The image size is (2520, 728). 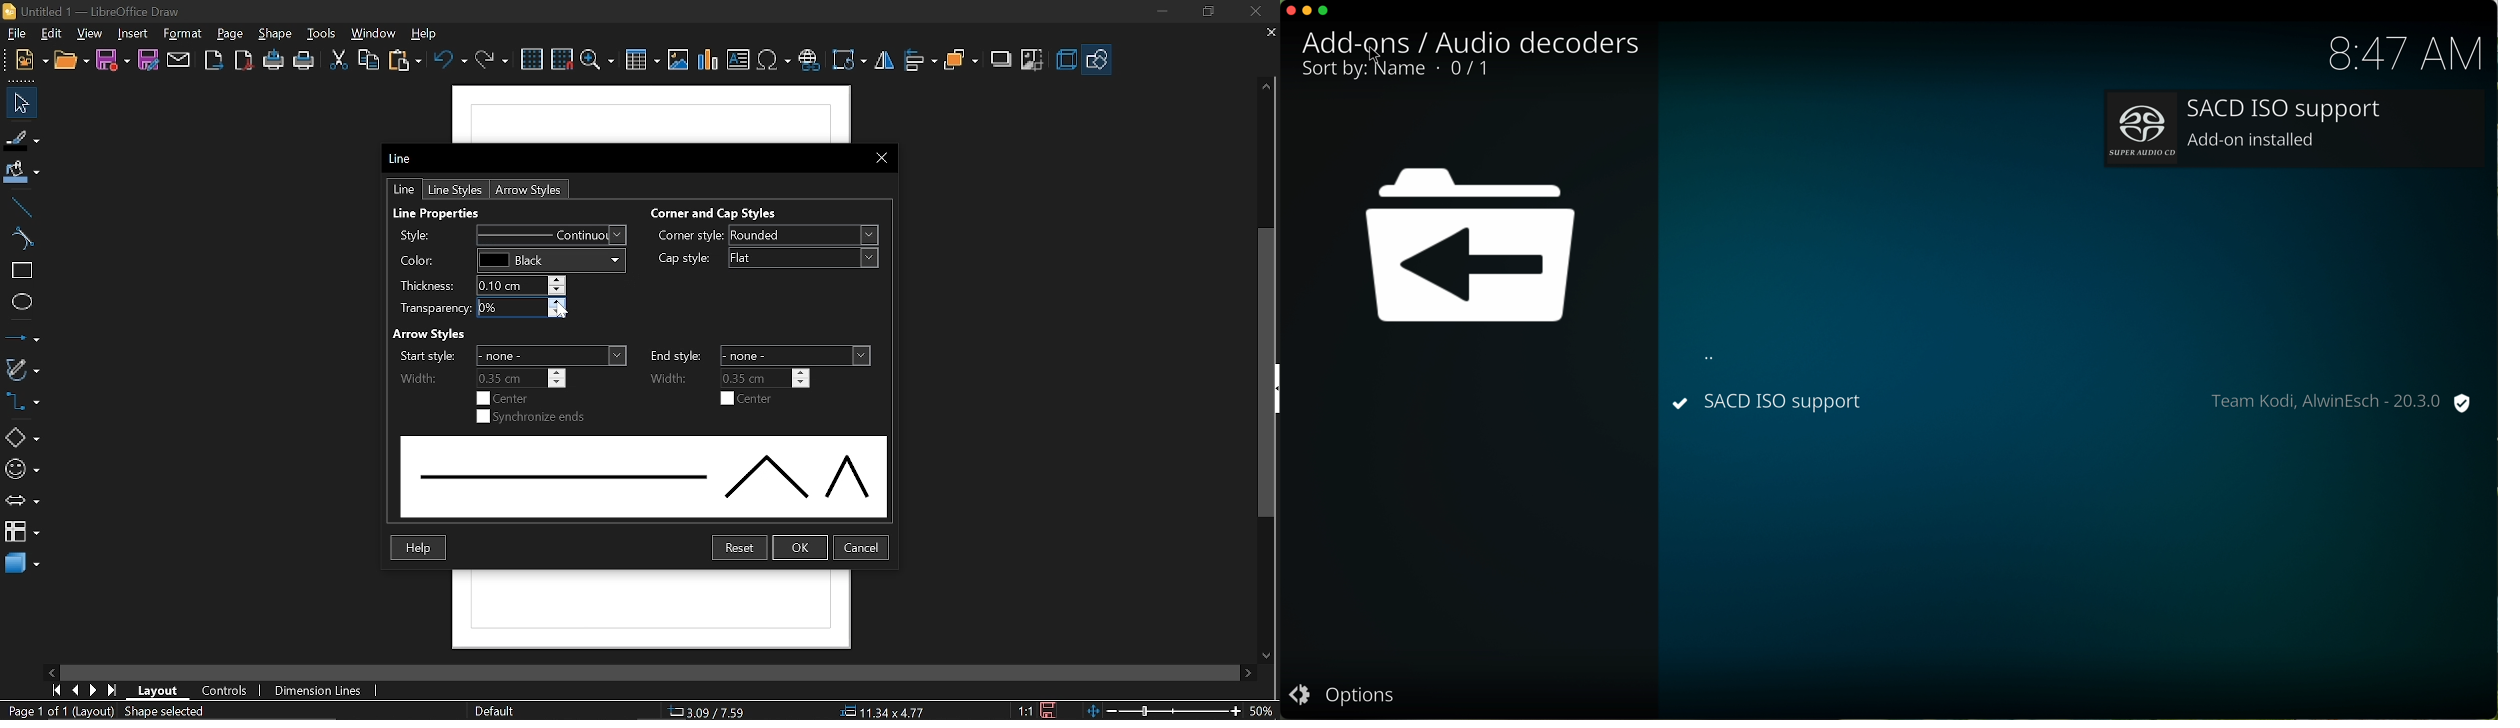 What do you see at coordinates (1289, 11) in the screenshot?
I see `close program` at bounding box center [1289, 11].